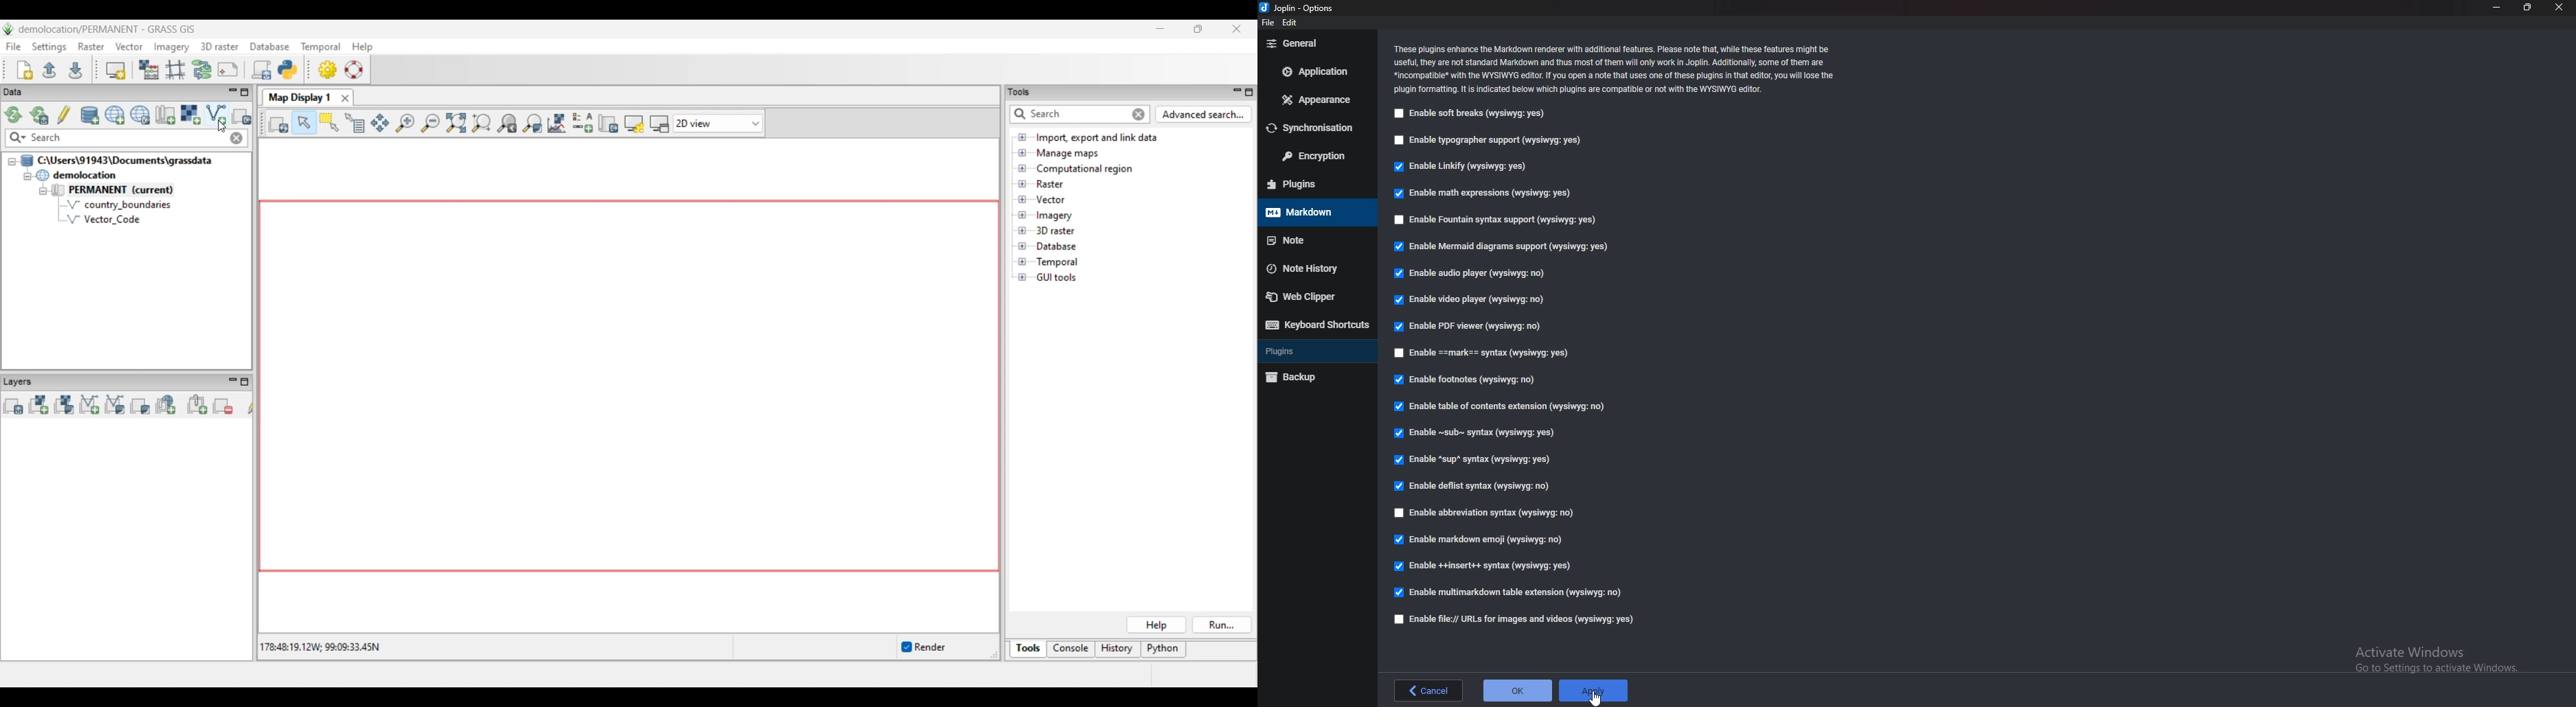 This screenshot has width=2576, height=728. What do you see at coordinates (1597, 697) in the screenshot?
I see `cursor` at bounding box center [1597, 697].